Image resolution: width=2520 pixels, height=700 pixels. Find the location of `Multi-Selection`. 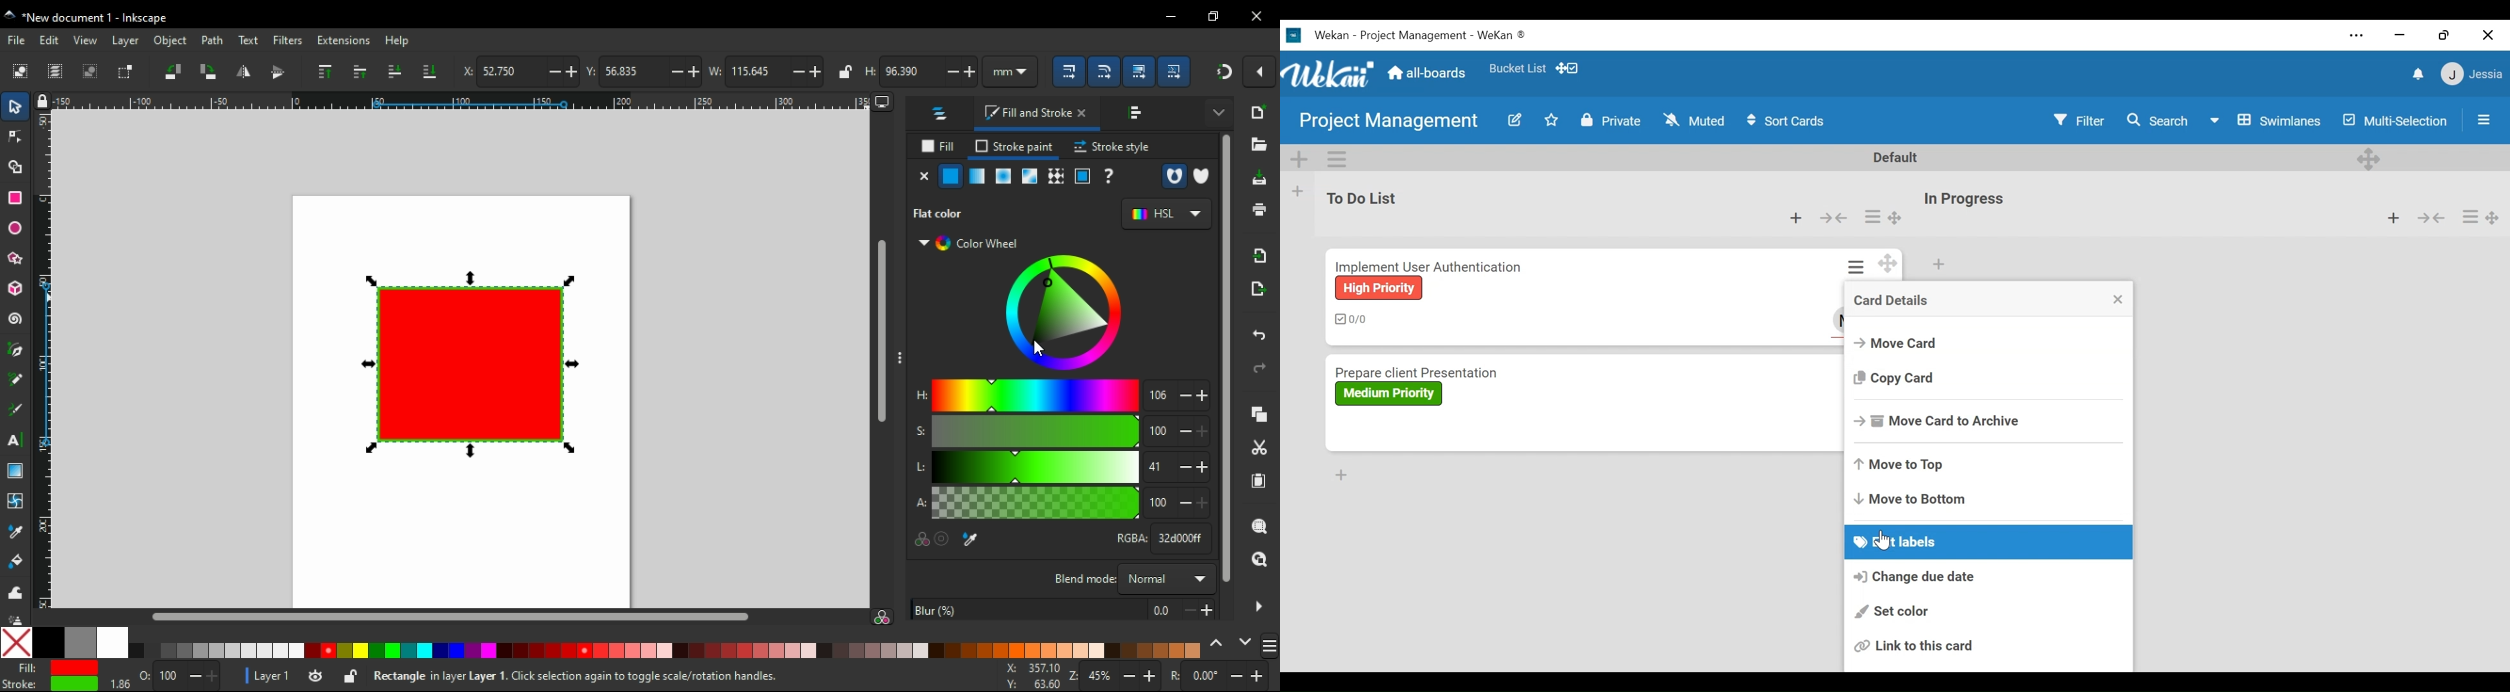

Multi-Selection is located at coordinates (2393, 120).